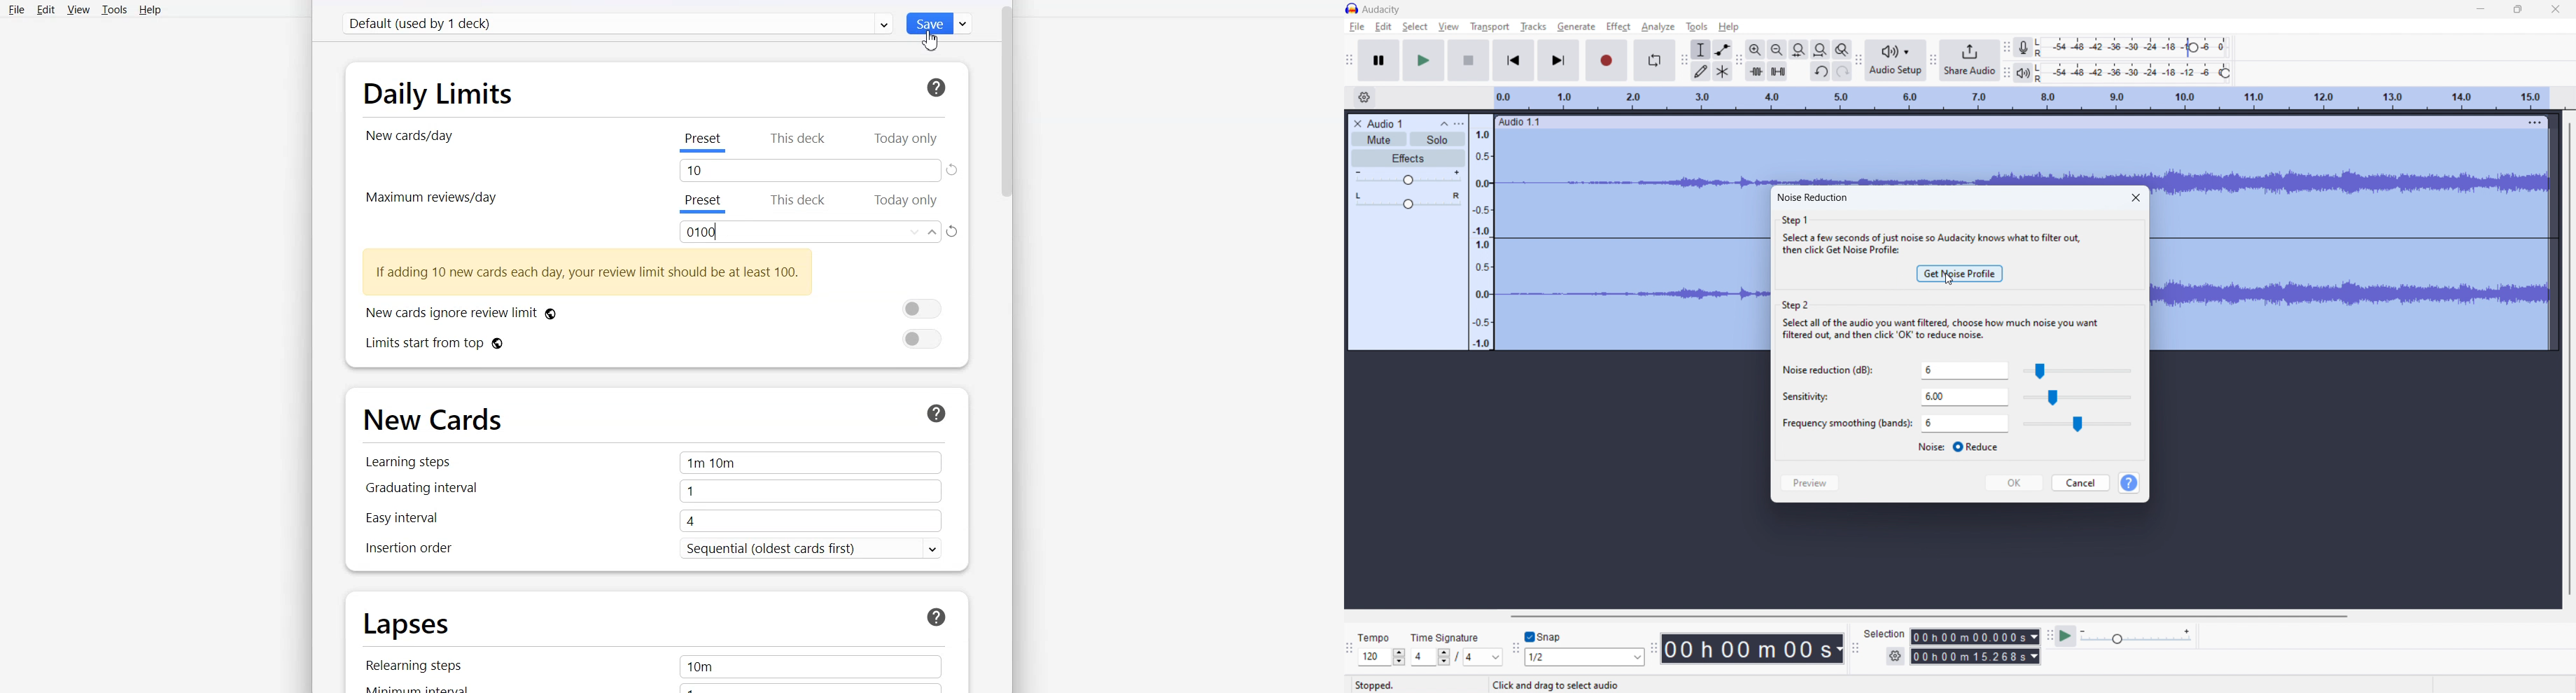 Image resolution: width=2576 pixels, height=700 pixels. Describe the element at coordinates (1932, 59) in the screenshot. I see `share audio toolbar` at that location.